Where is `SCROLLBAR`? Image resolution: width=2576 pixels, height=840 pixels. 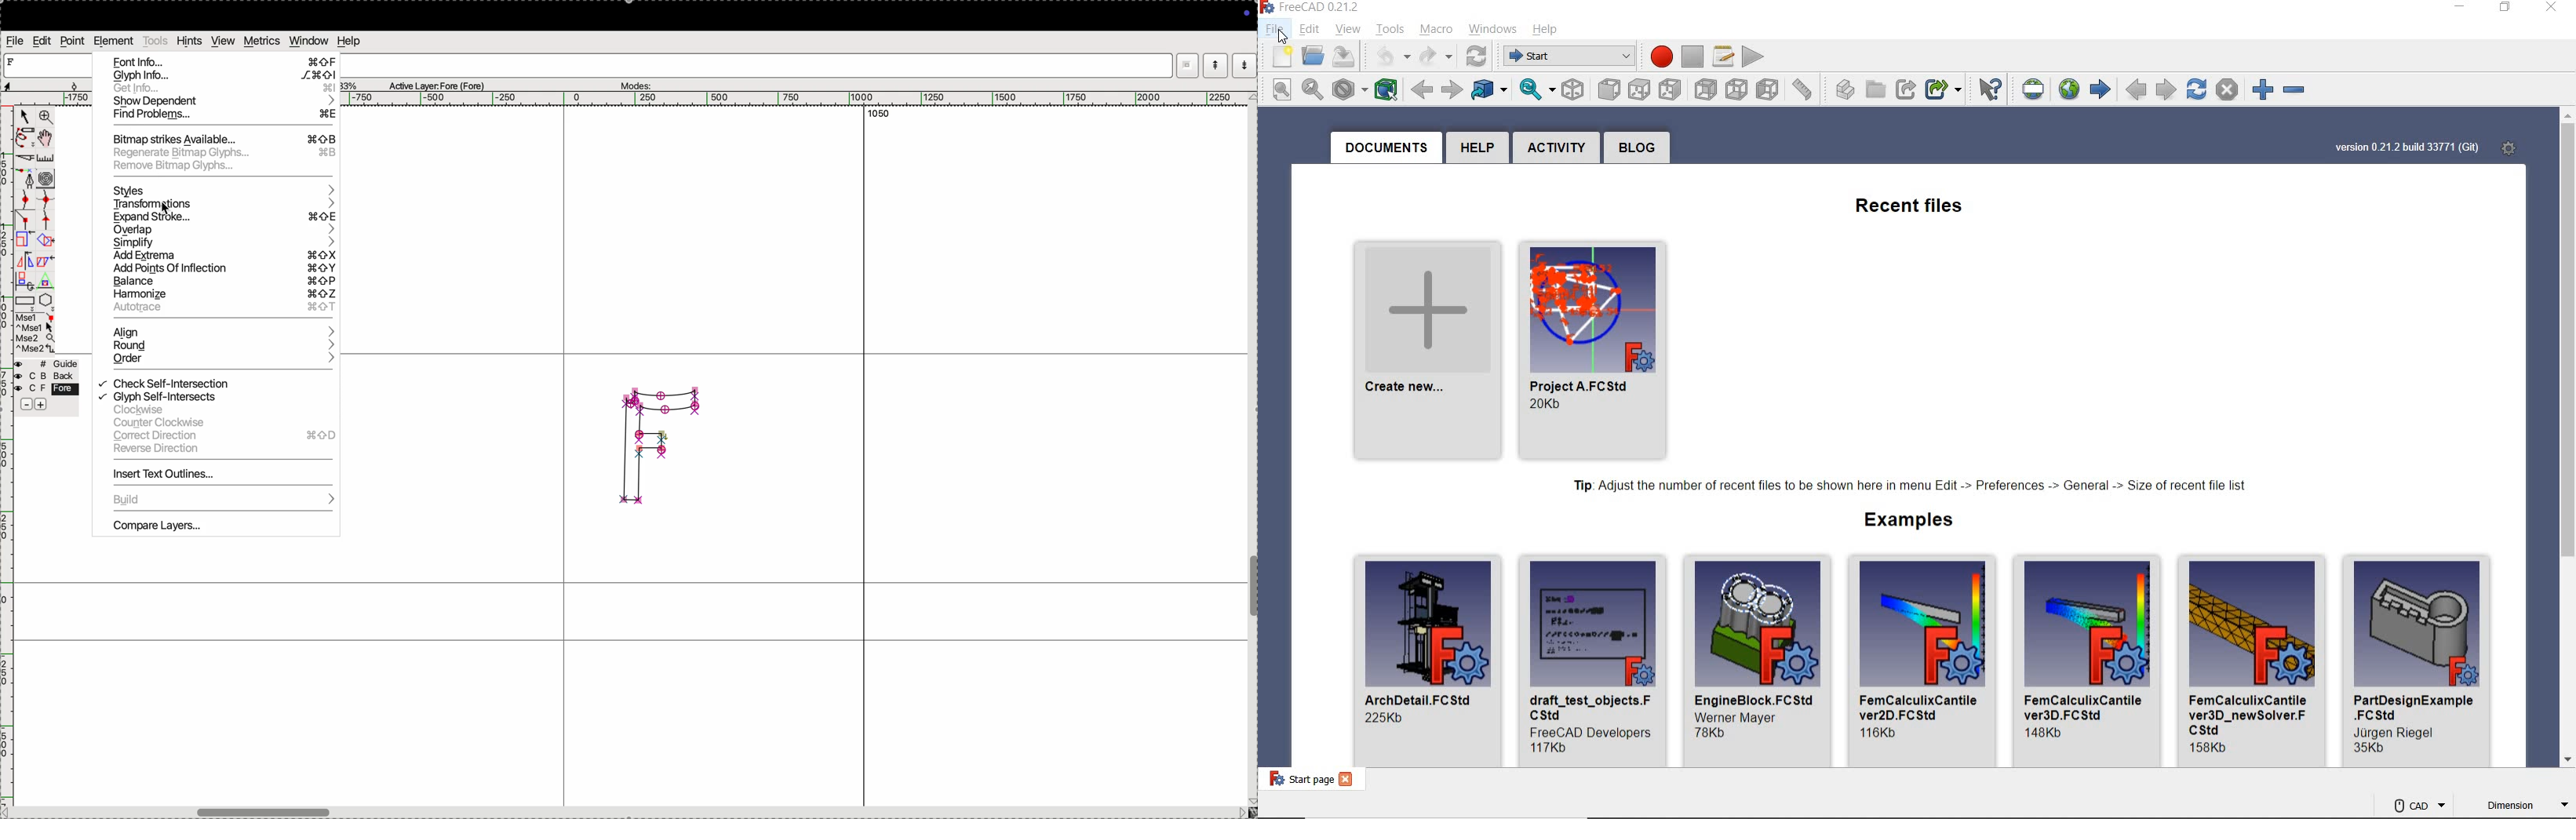 SCROLLBAR is located at coordinates (2568, 439).